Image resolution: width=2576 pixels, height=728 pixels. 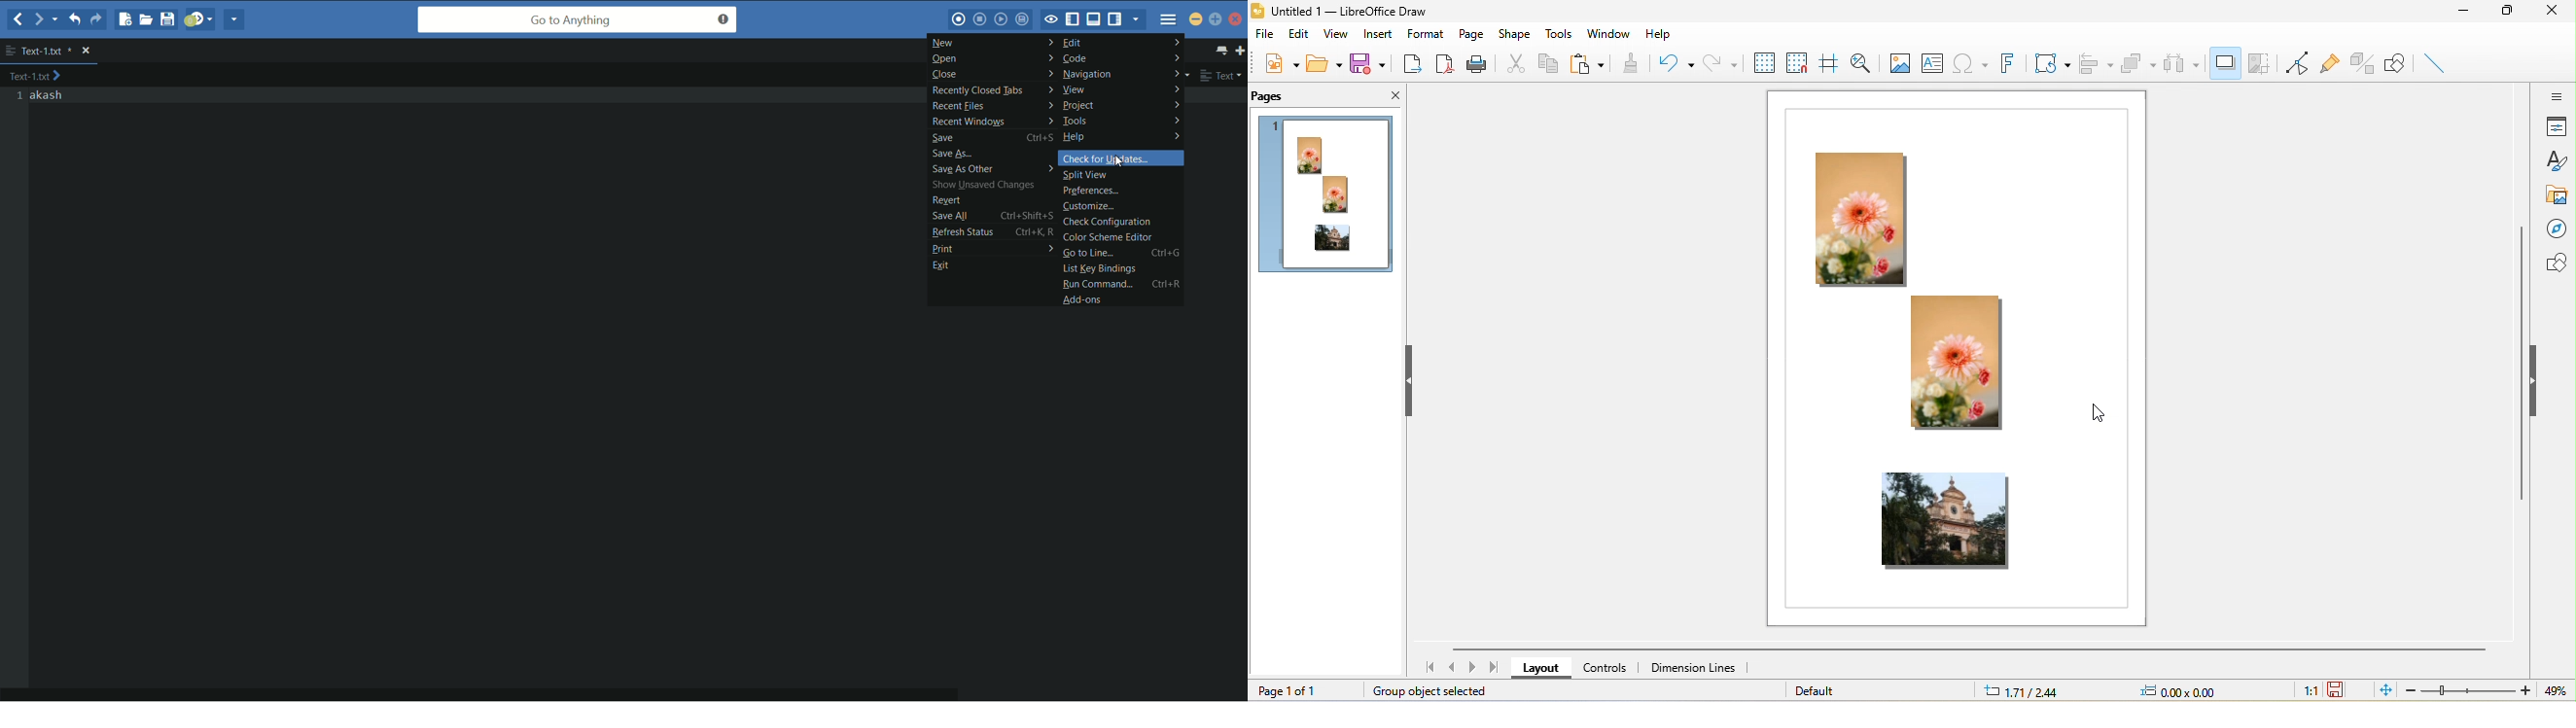 What do you see at coordinates (1559, 34) in the screenshot?
I see `tools` at bounding box center [1559, 34].